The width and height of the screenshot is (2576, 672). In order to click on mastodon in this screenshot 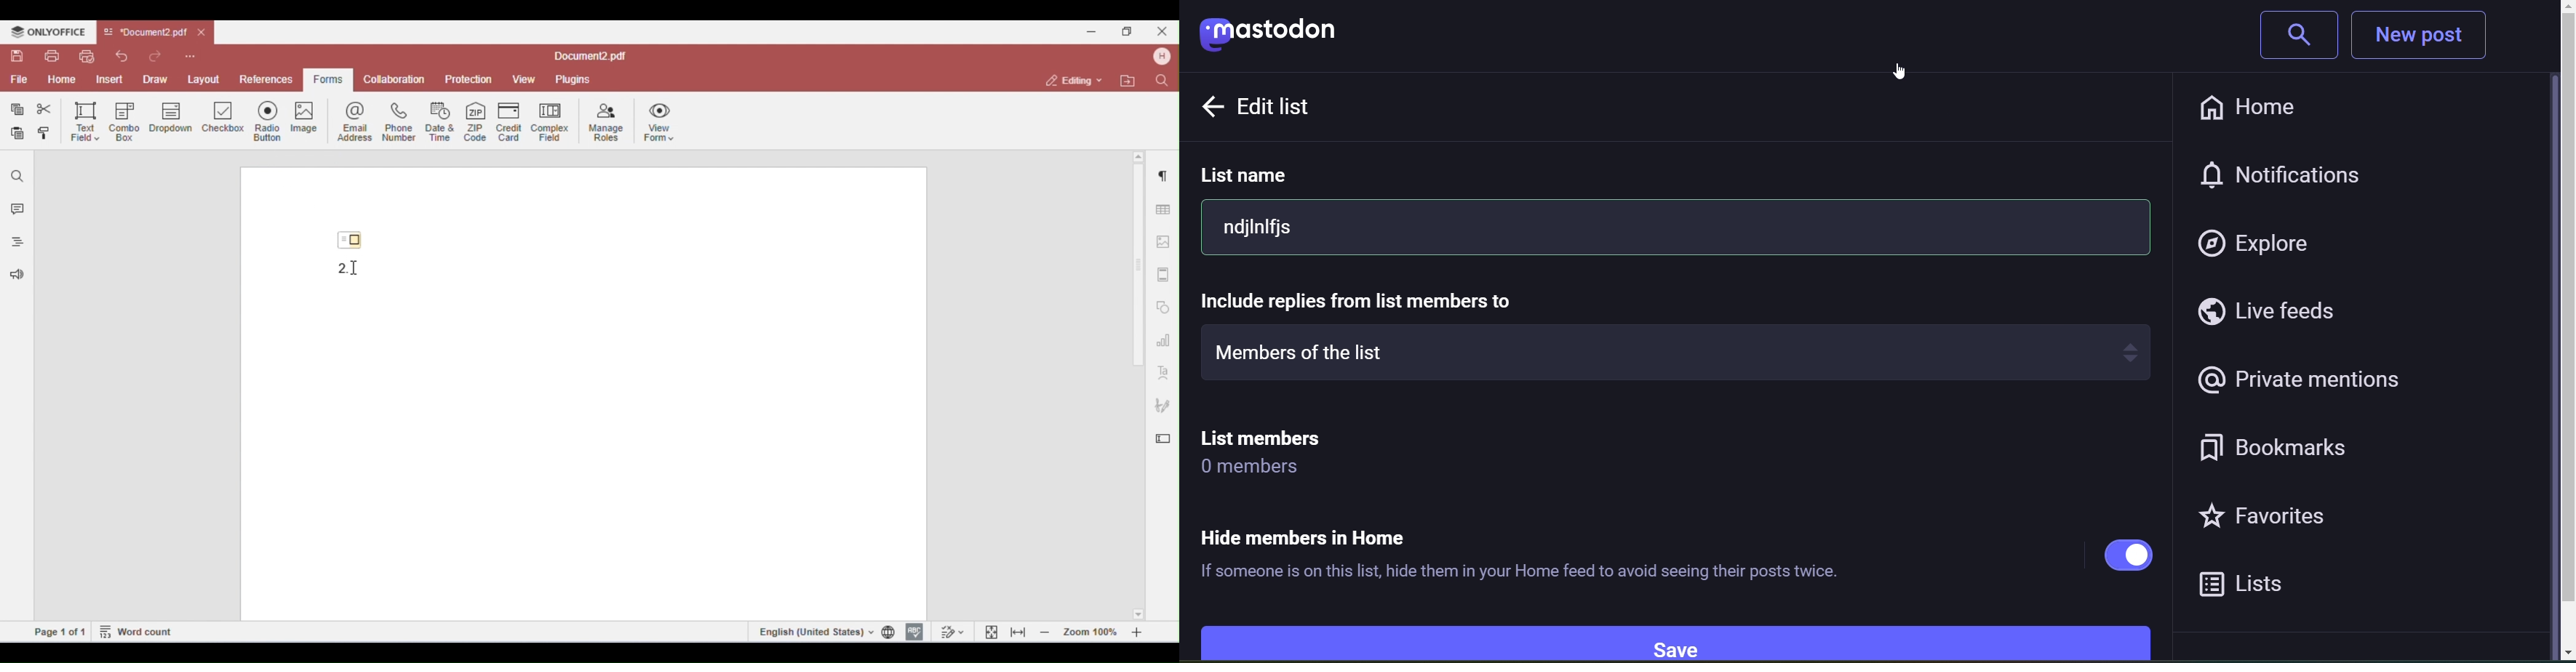, I will do `click(1283, 36)`.